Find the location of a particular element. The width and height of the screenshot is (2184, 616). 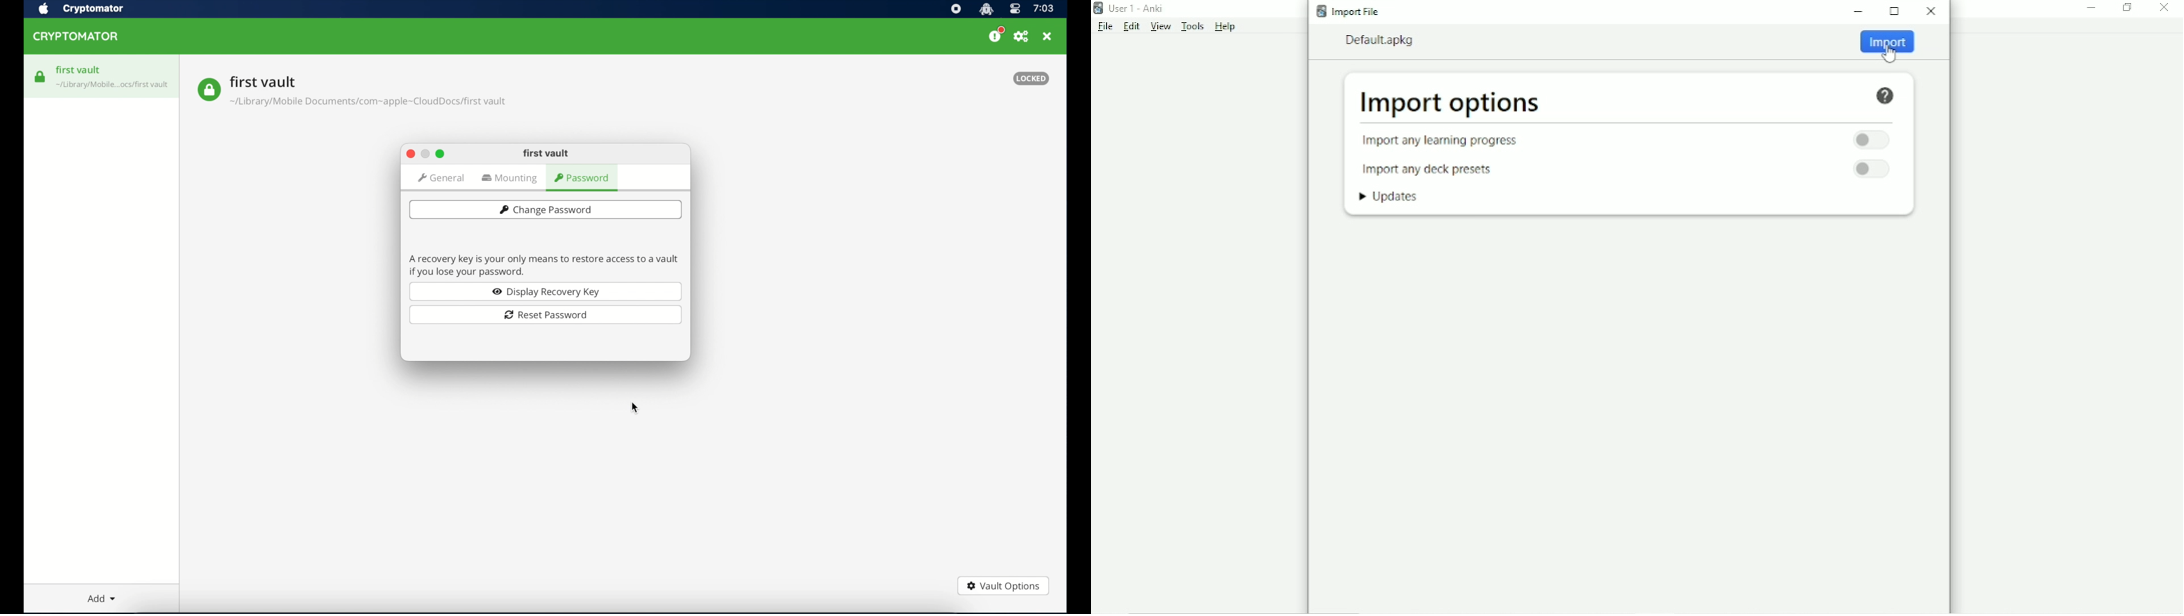

change password is located at coordinates (545, 209).